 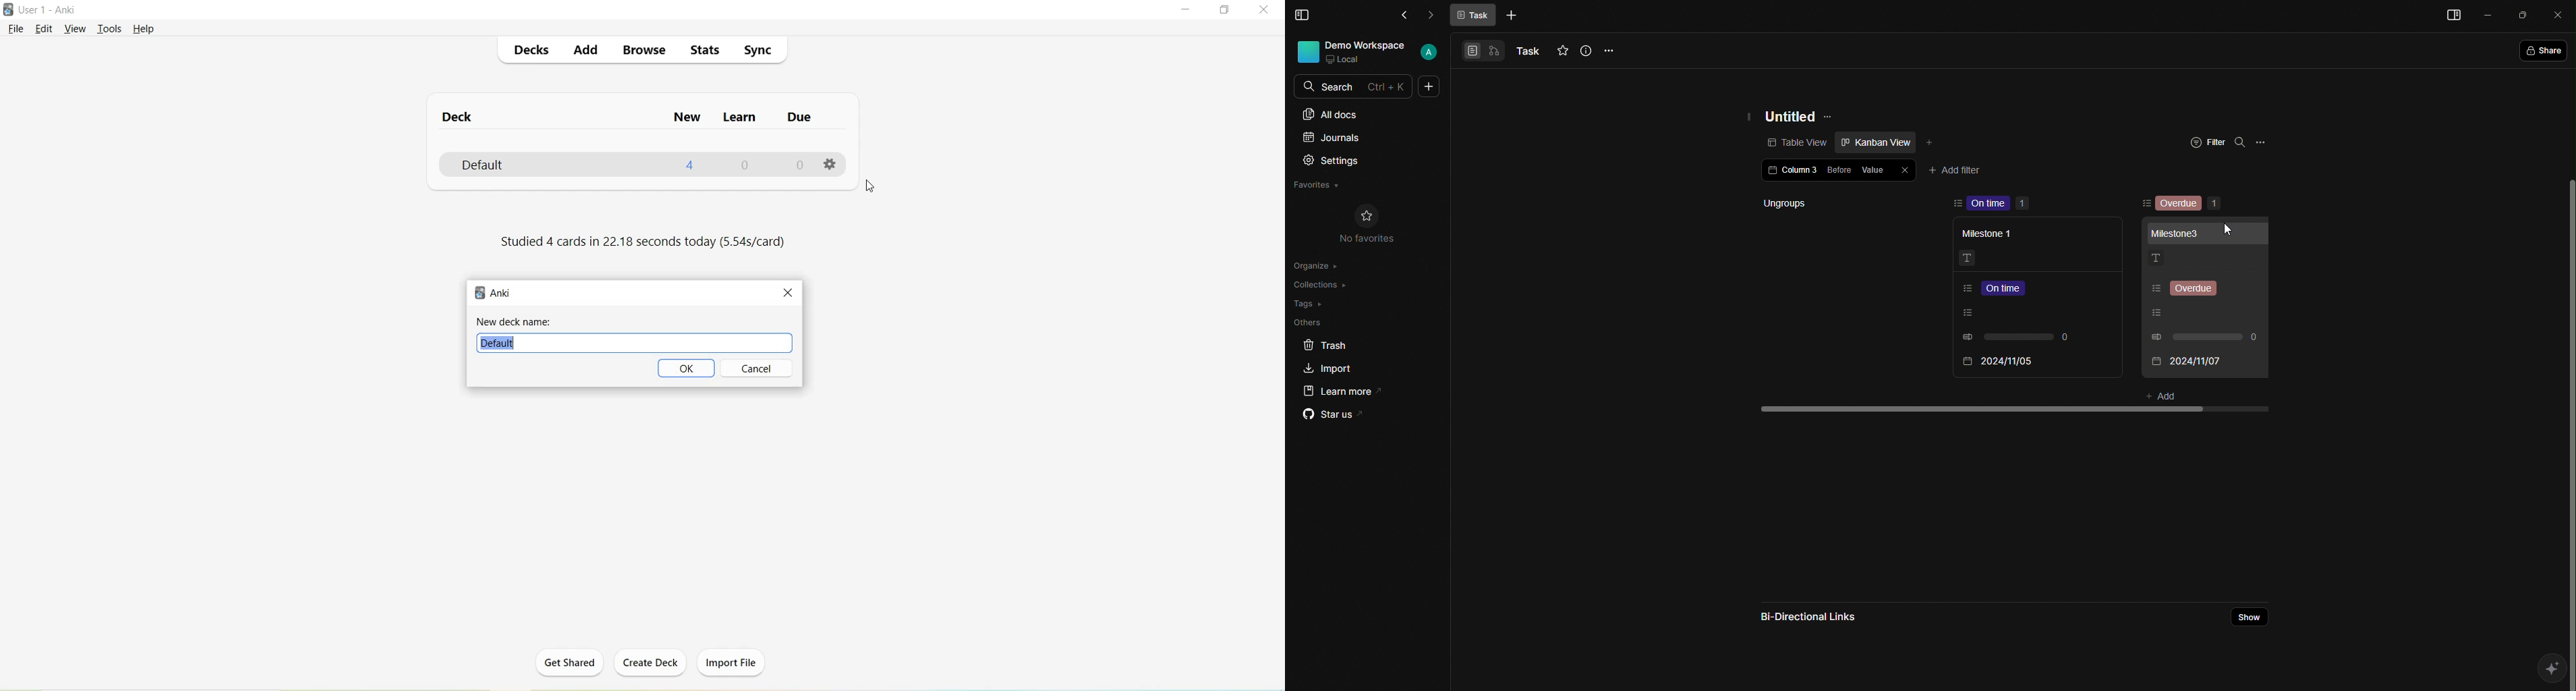 What do you see at coordinates (757, 52) in the screenshot?
I see `Sync` at bounding box center [757, 52].